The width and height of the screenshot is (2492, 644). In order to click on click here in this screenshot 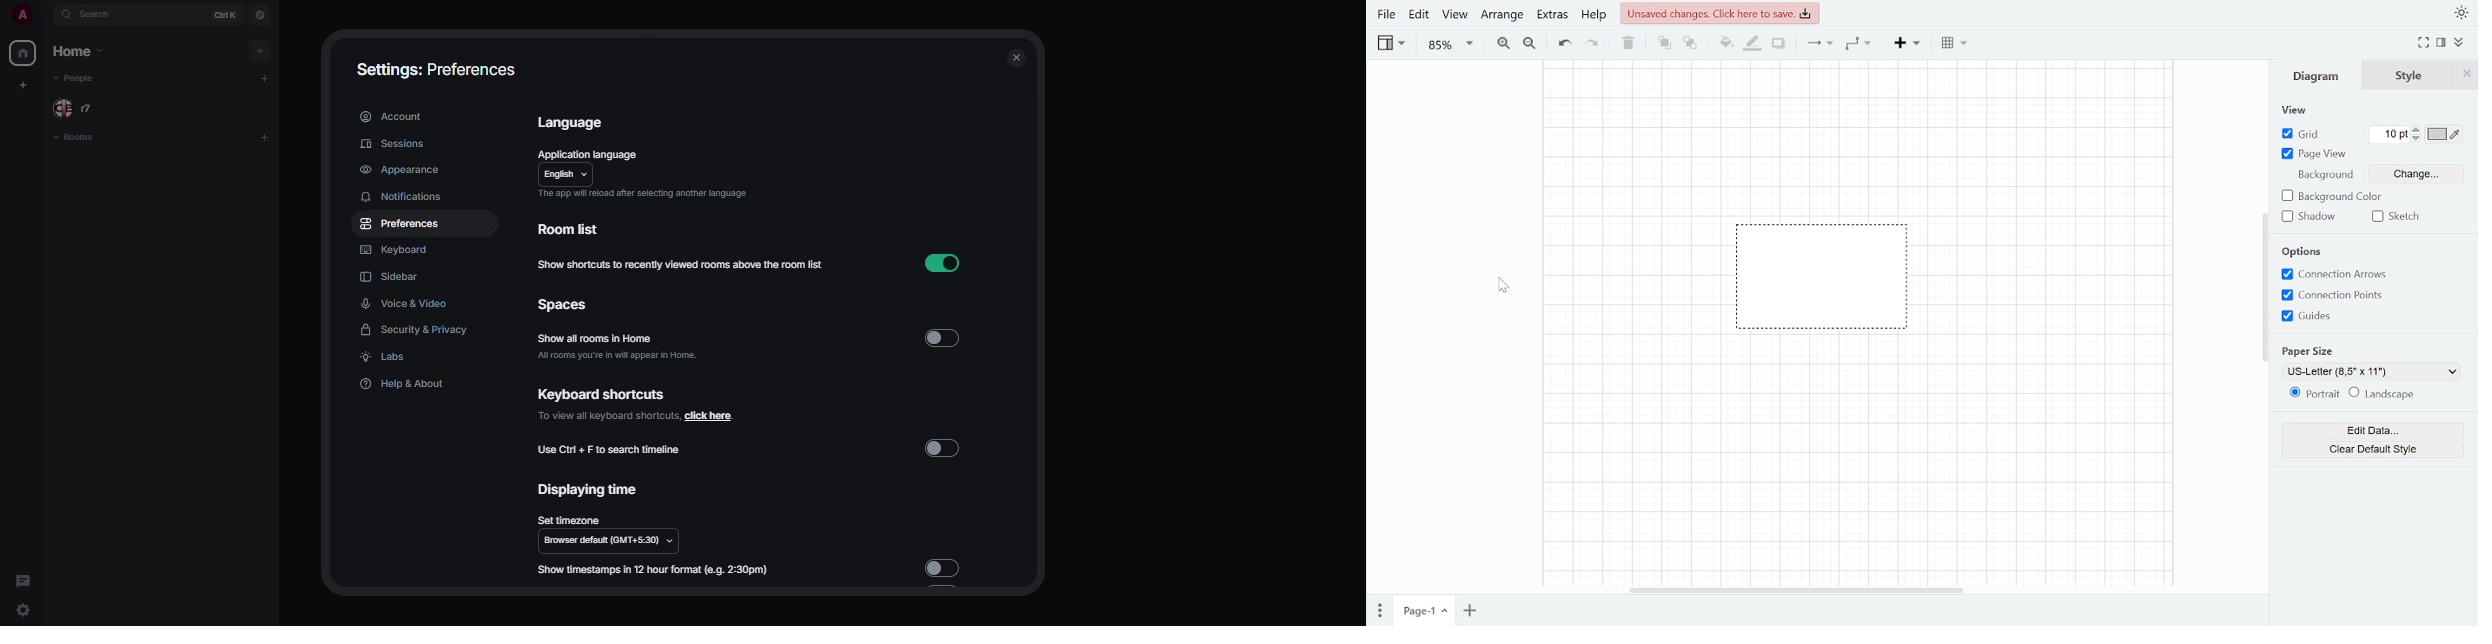, I will do `click(638, 415)`.